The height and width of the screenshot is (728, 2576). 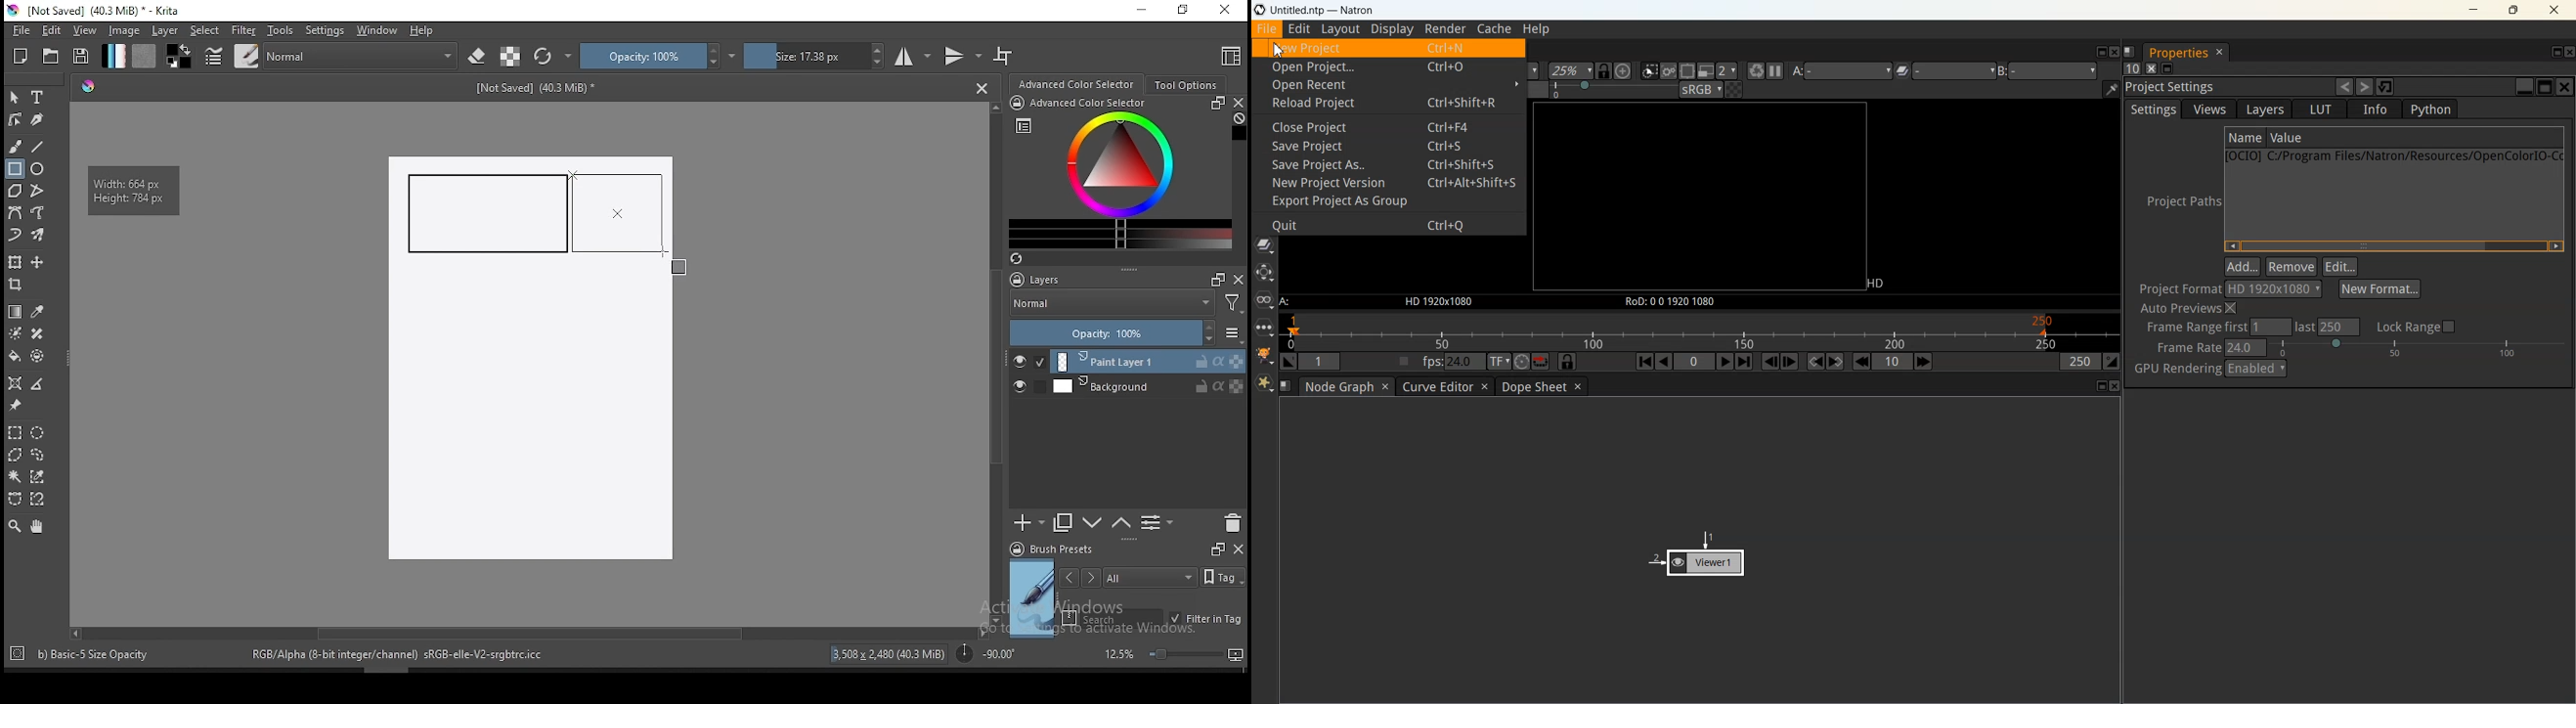 What do you see at coordinates (1339, 387) in the screenshot?
I see `Node Graph` at bounding box center [1339, 387].